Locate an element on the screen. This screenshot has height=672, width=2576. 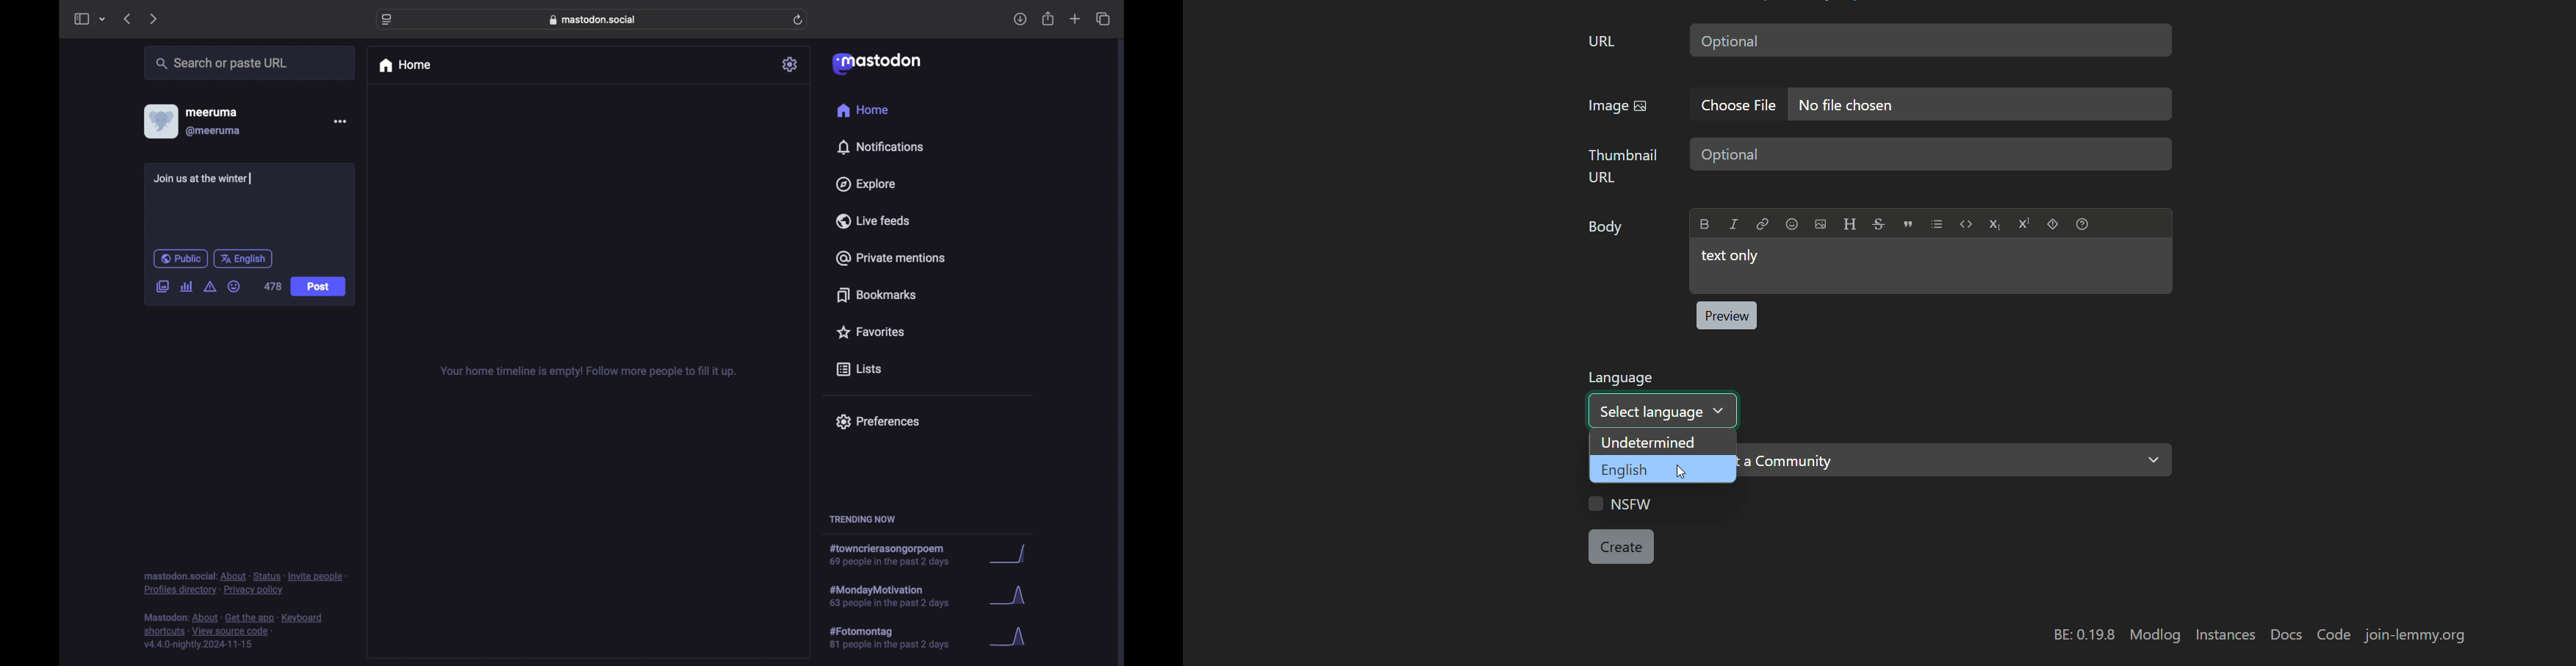
choose file is located at coordinates (1741, 104).